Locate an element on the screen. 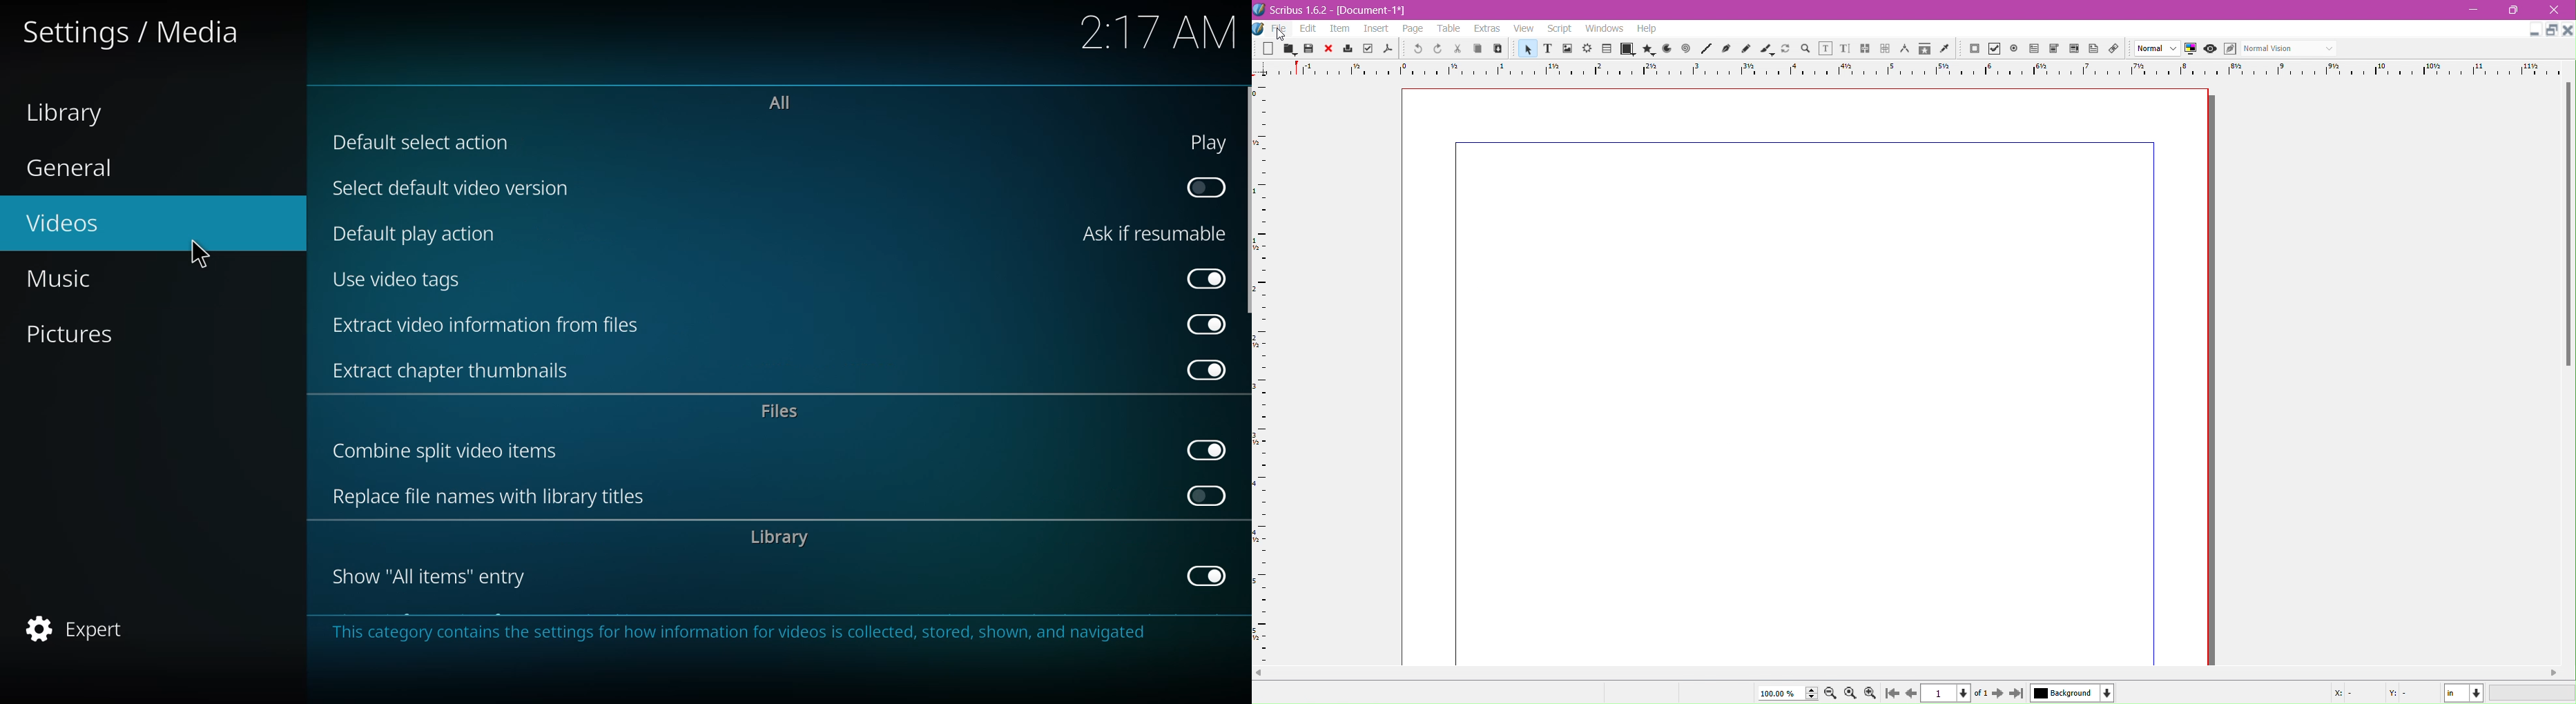  click to enable is located at coordinates (1203, 497).